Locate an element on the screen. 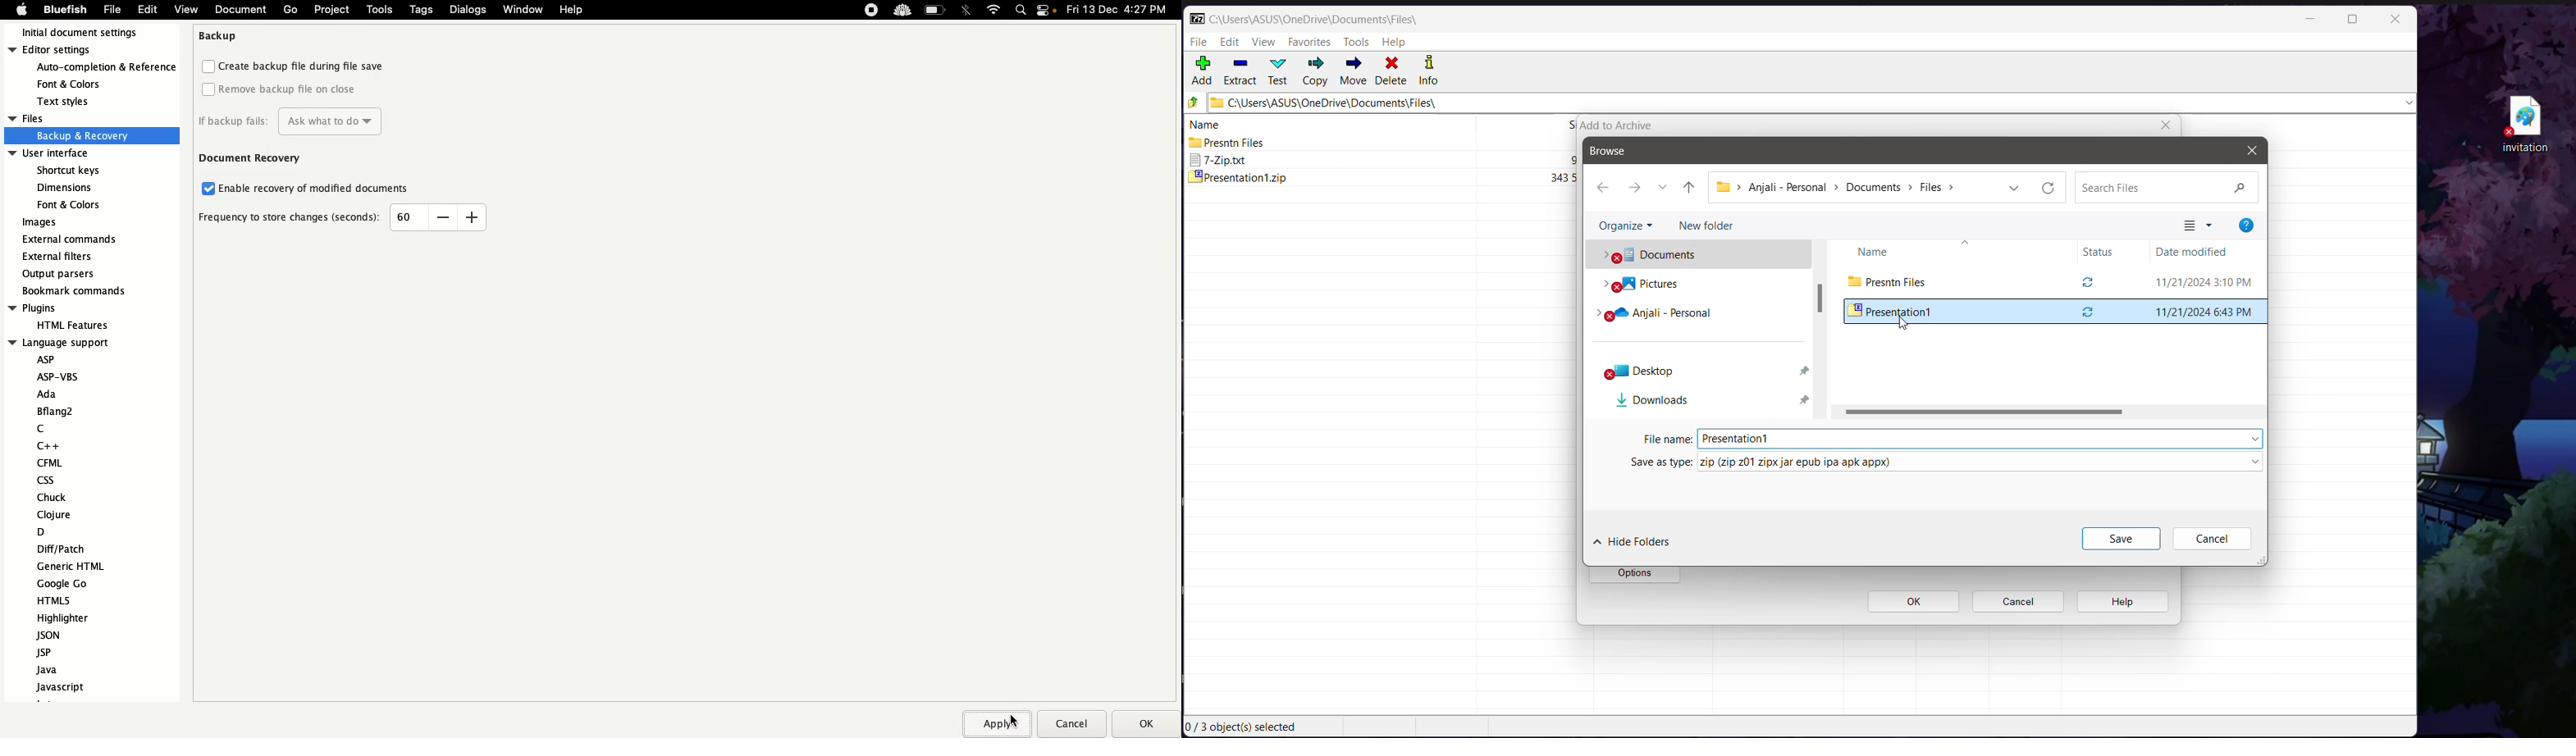 This screenshot has height=756, width=2576. External filters is located at coordinates (63, 259).